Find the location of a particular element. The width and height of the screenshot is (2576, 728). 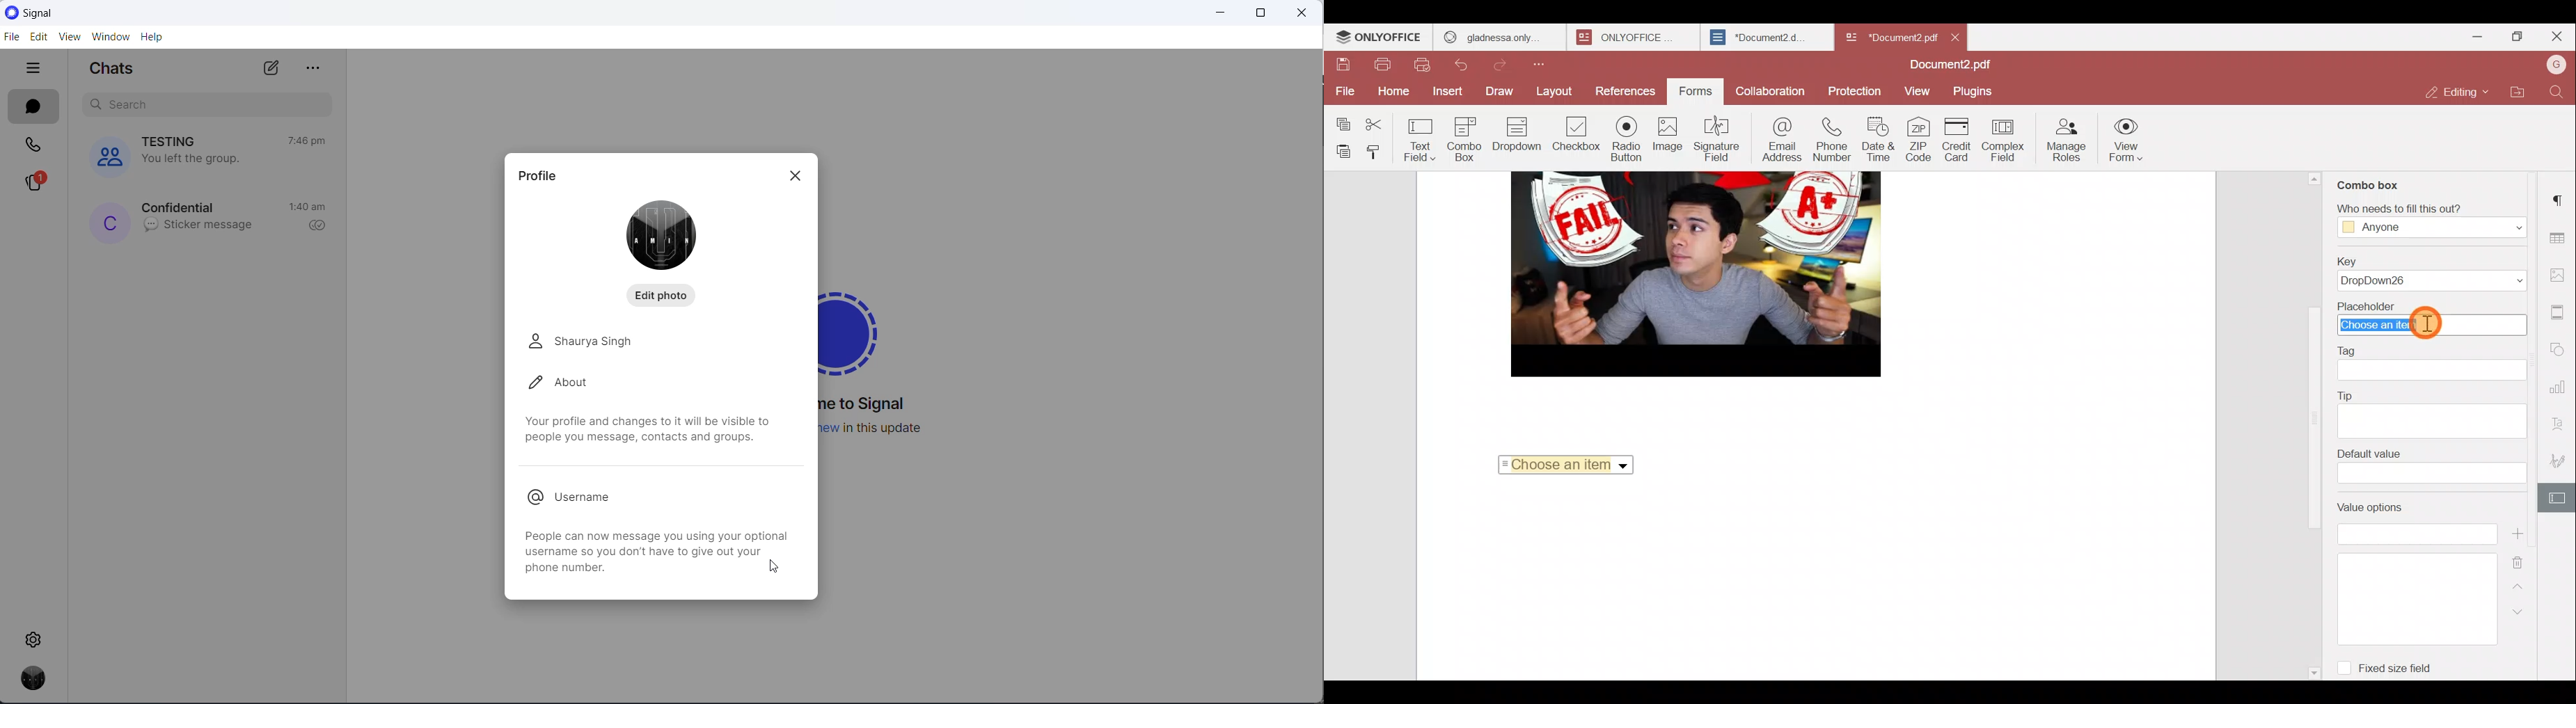

read recipient is located at coordinates (317, 227).